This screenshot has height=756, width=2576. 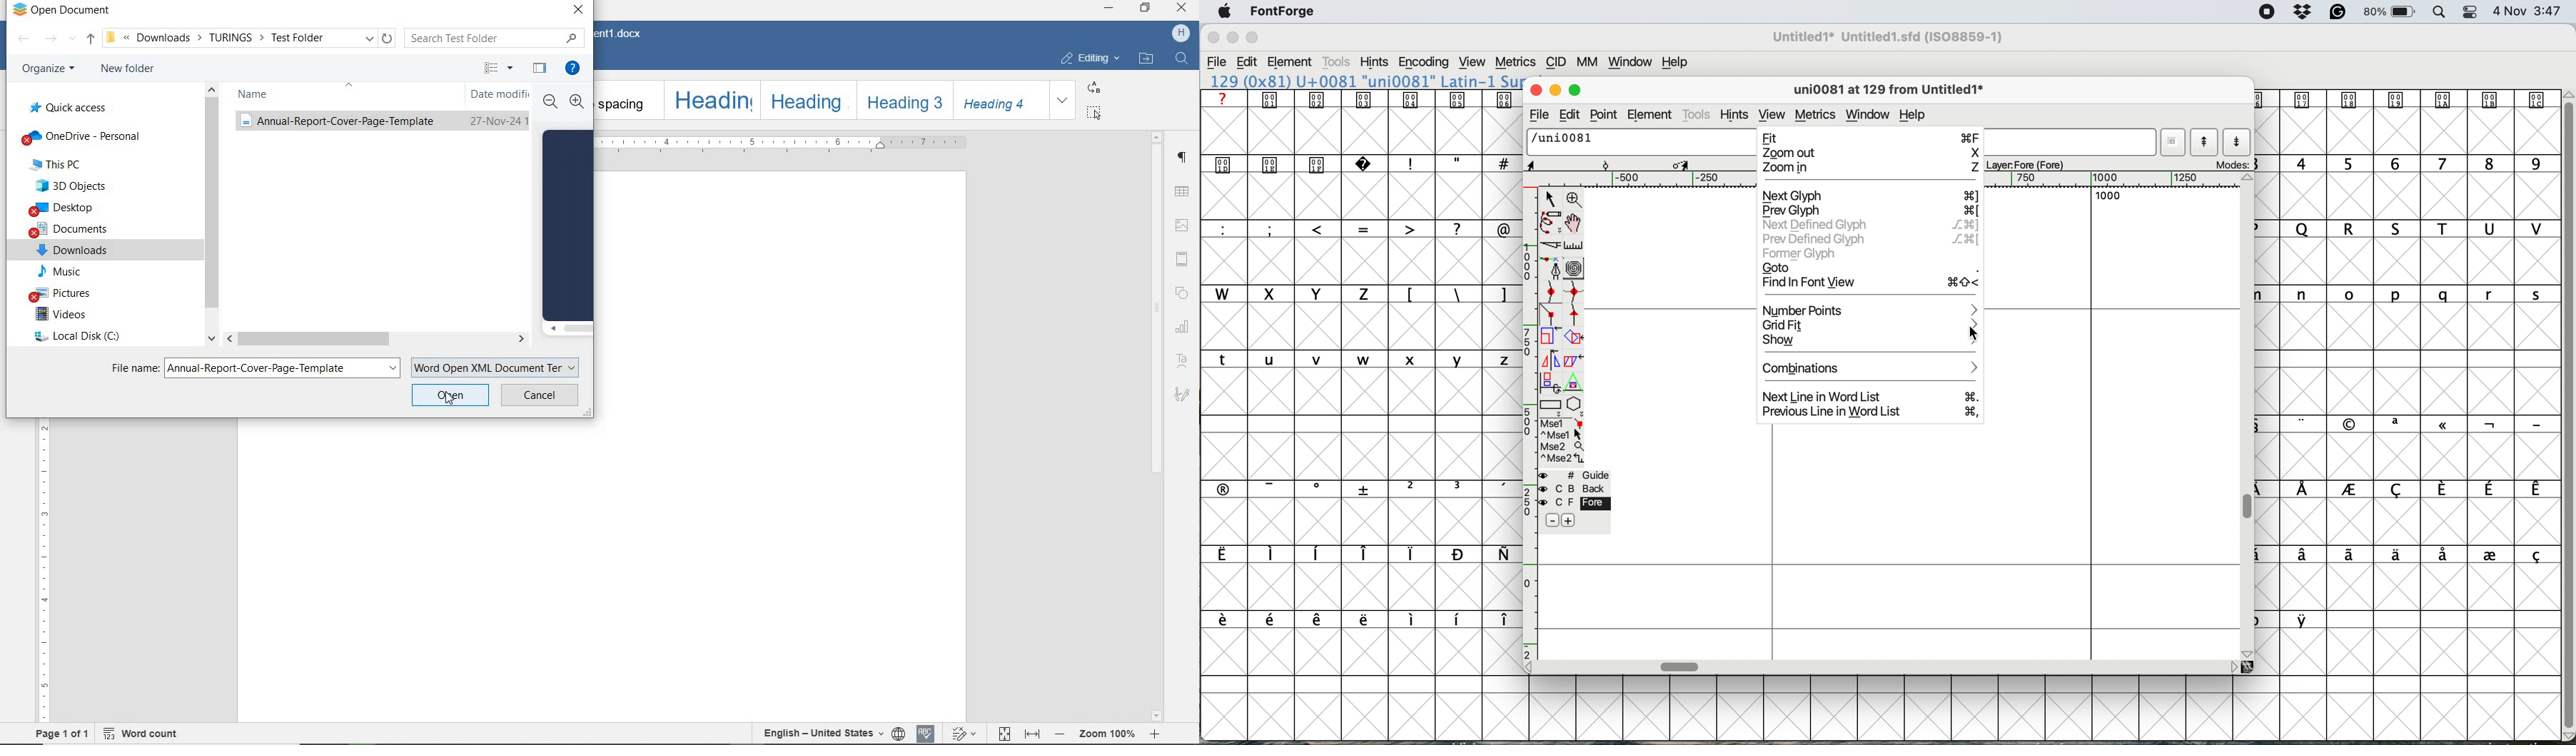 What do you see at coordinates (1872, 411) in the screenshot?
I see `previous line in word list` at bounding box center [1872, 411].